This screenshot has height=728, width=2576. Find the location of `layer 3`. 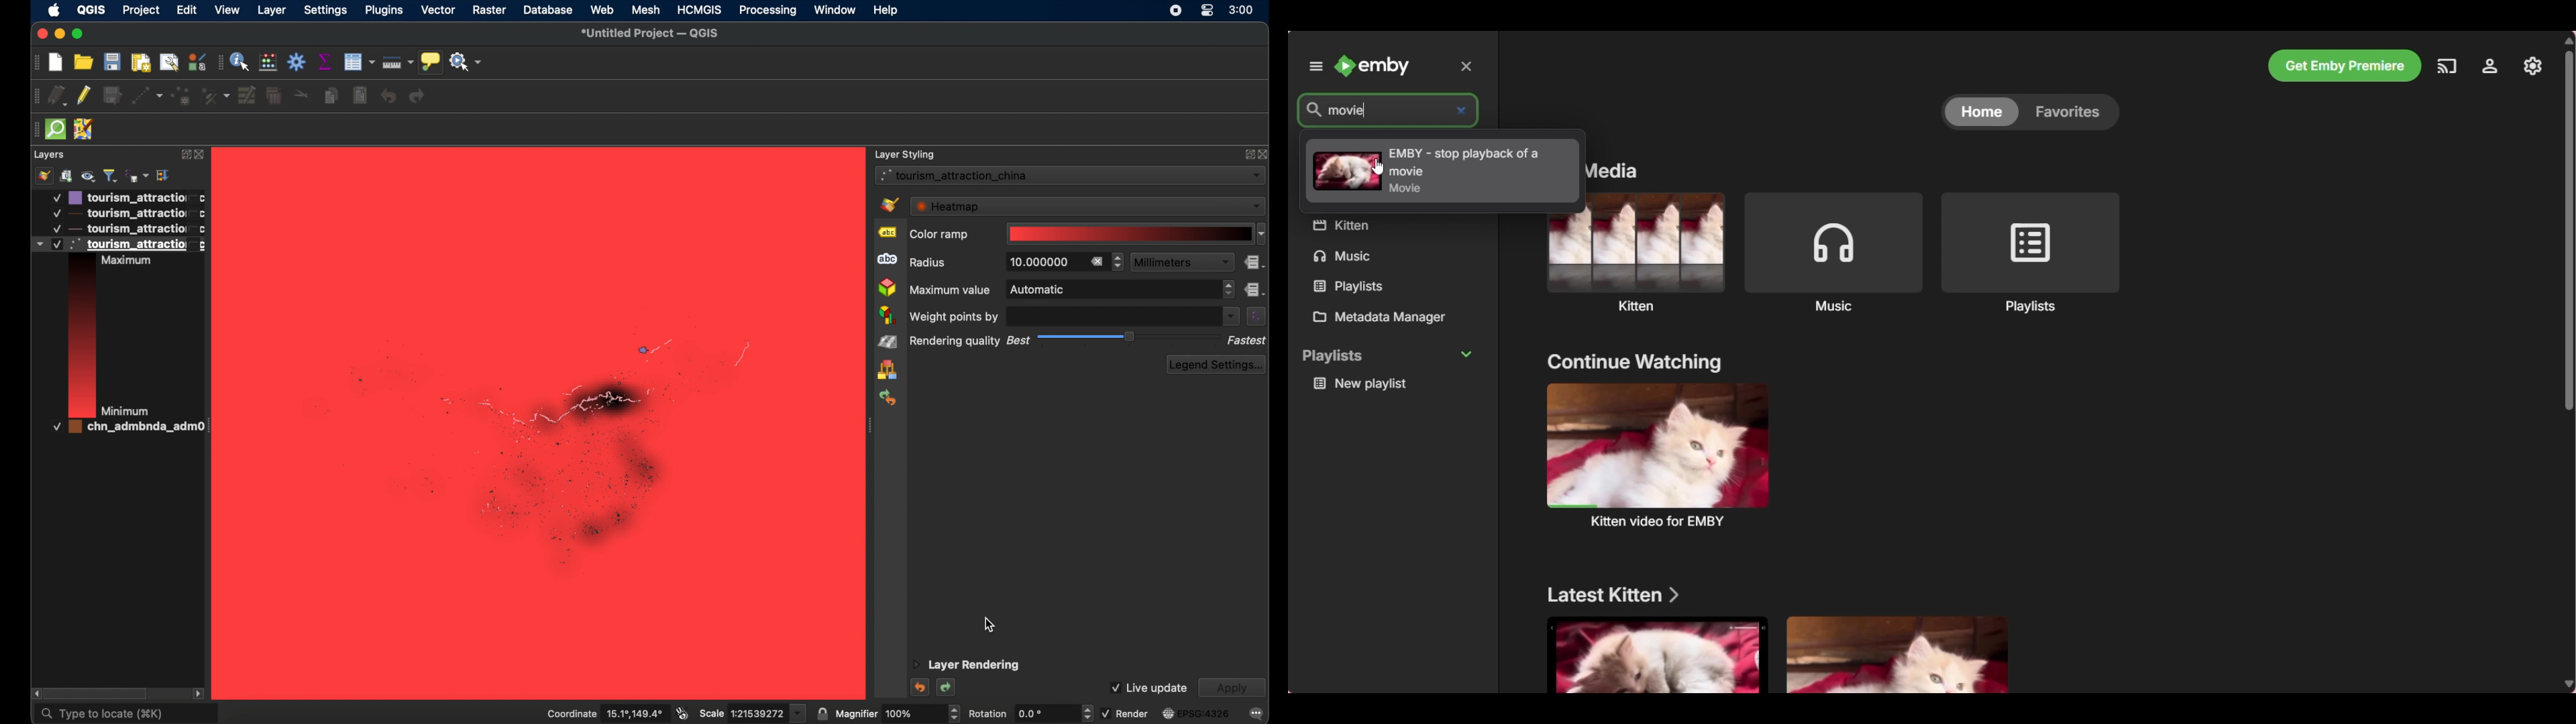

layer 3 is located at coordinates (120, 229).